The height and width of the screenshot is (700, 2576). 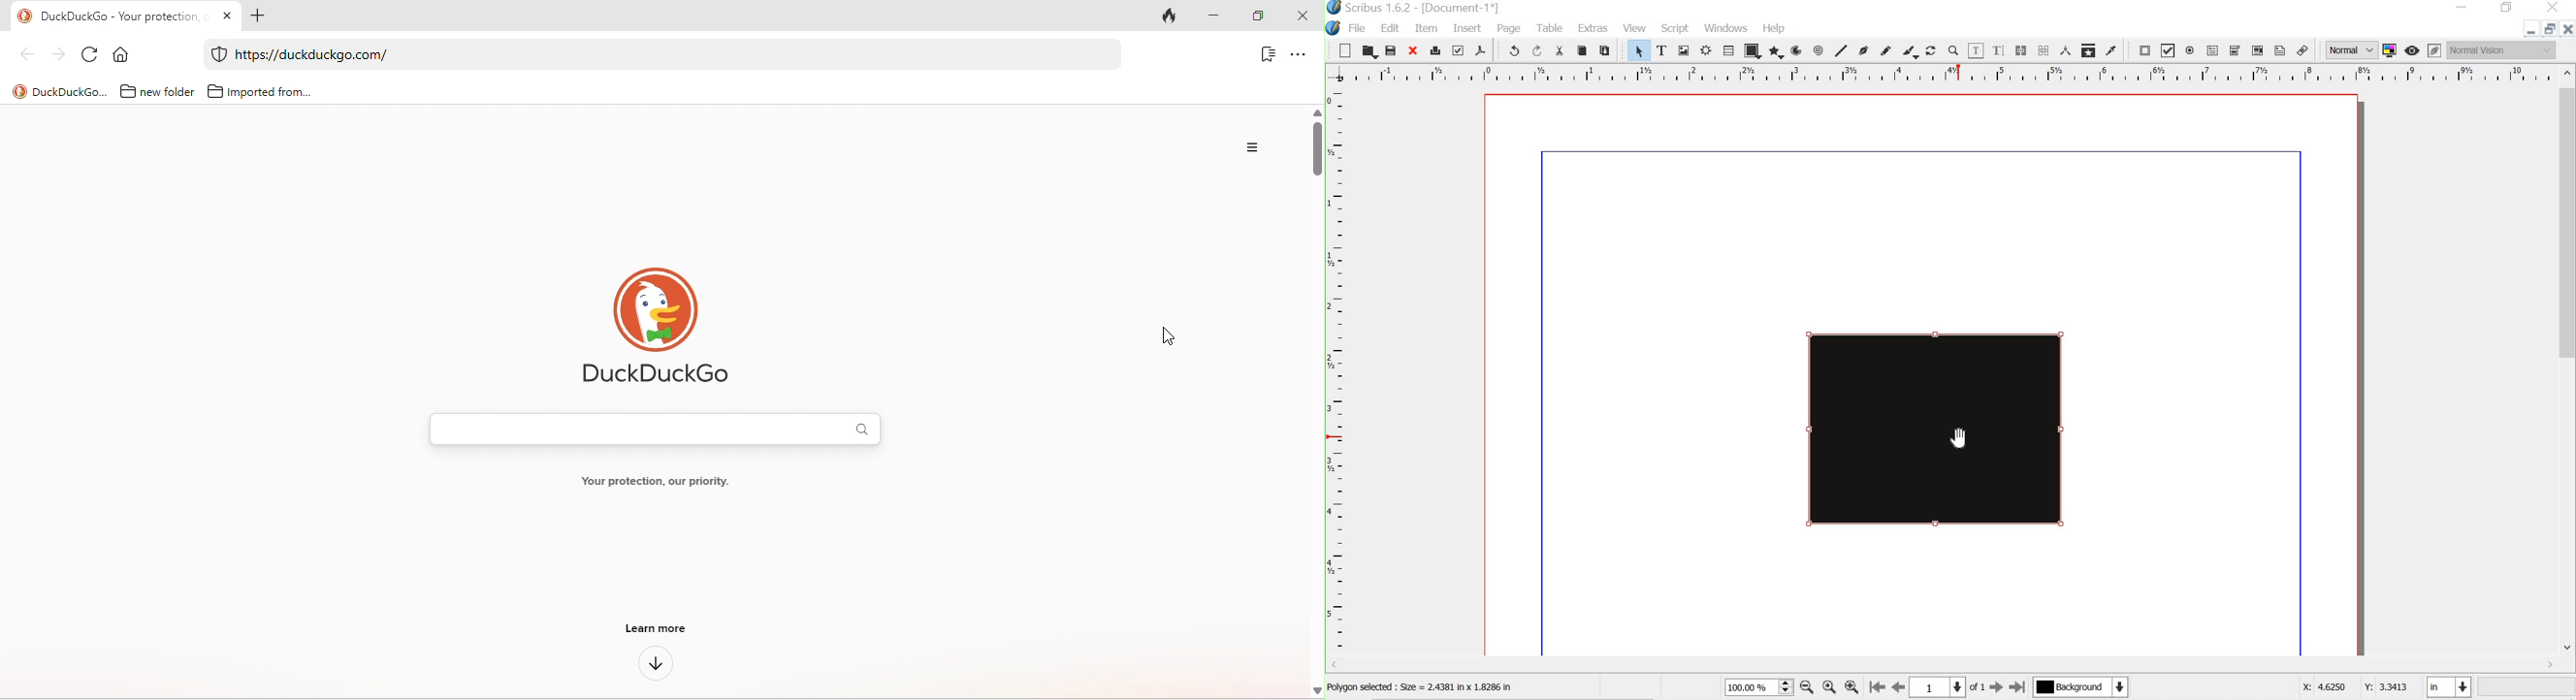 What do you see at coordinates (1962, 438) in the screenshot?
I see `cursor` at bounding box center [1962, 438].